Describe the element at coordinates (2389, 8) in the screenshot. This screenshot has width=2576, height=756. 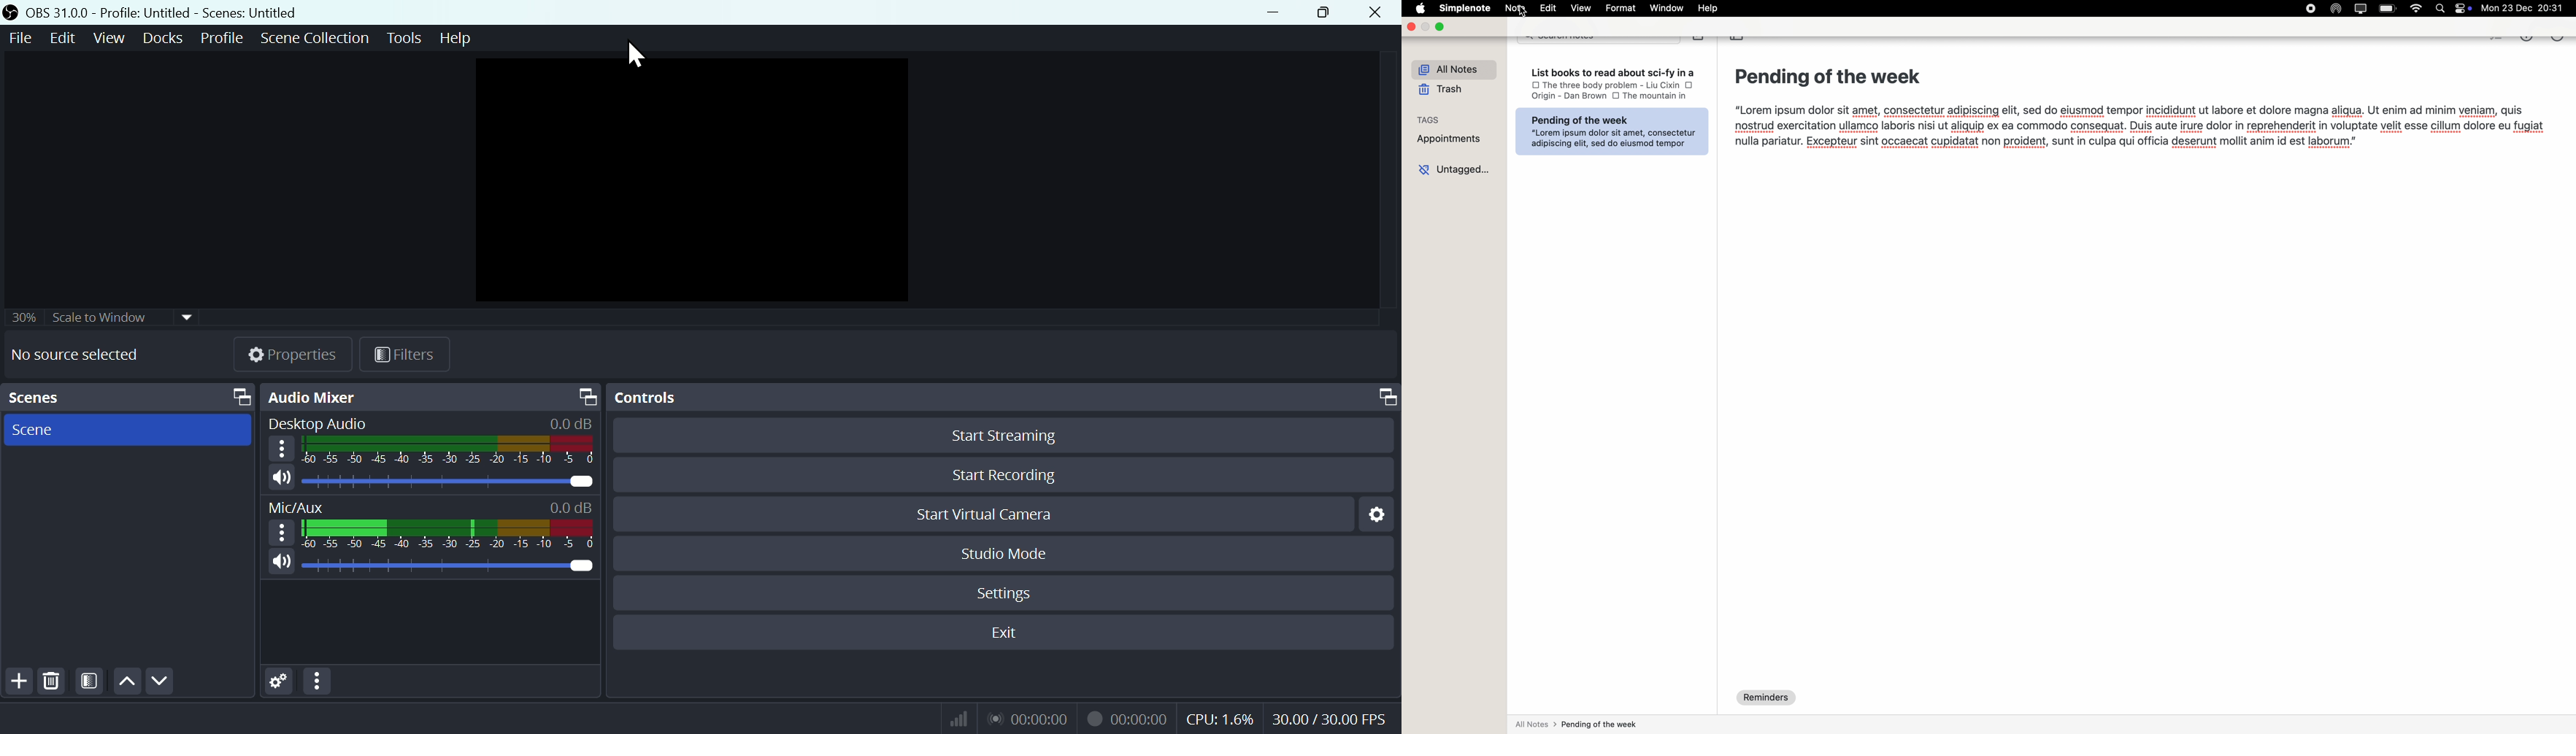
I see `battery` at that location.